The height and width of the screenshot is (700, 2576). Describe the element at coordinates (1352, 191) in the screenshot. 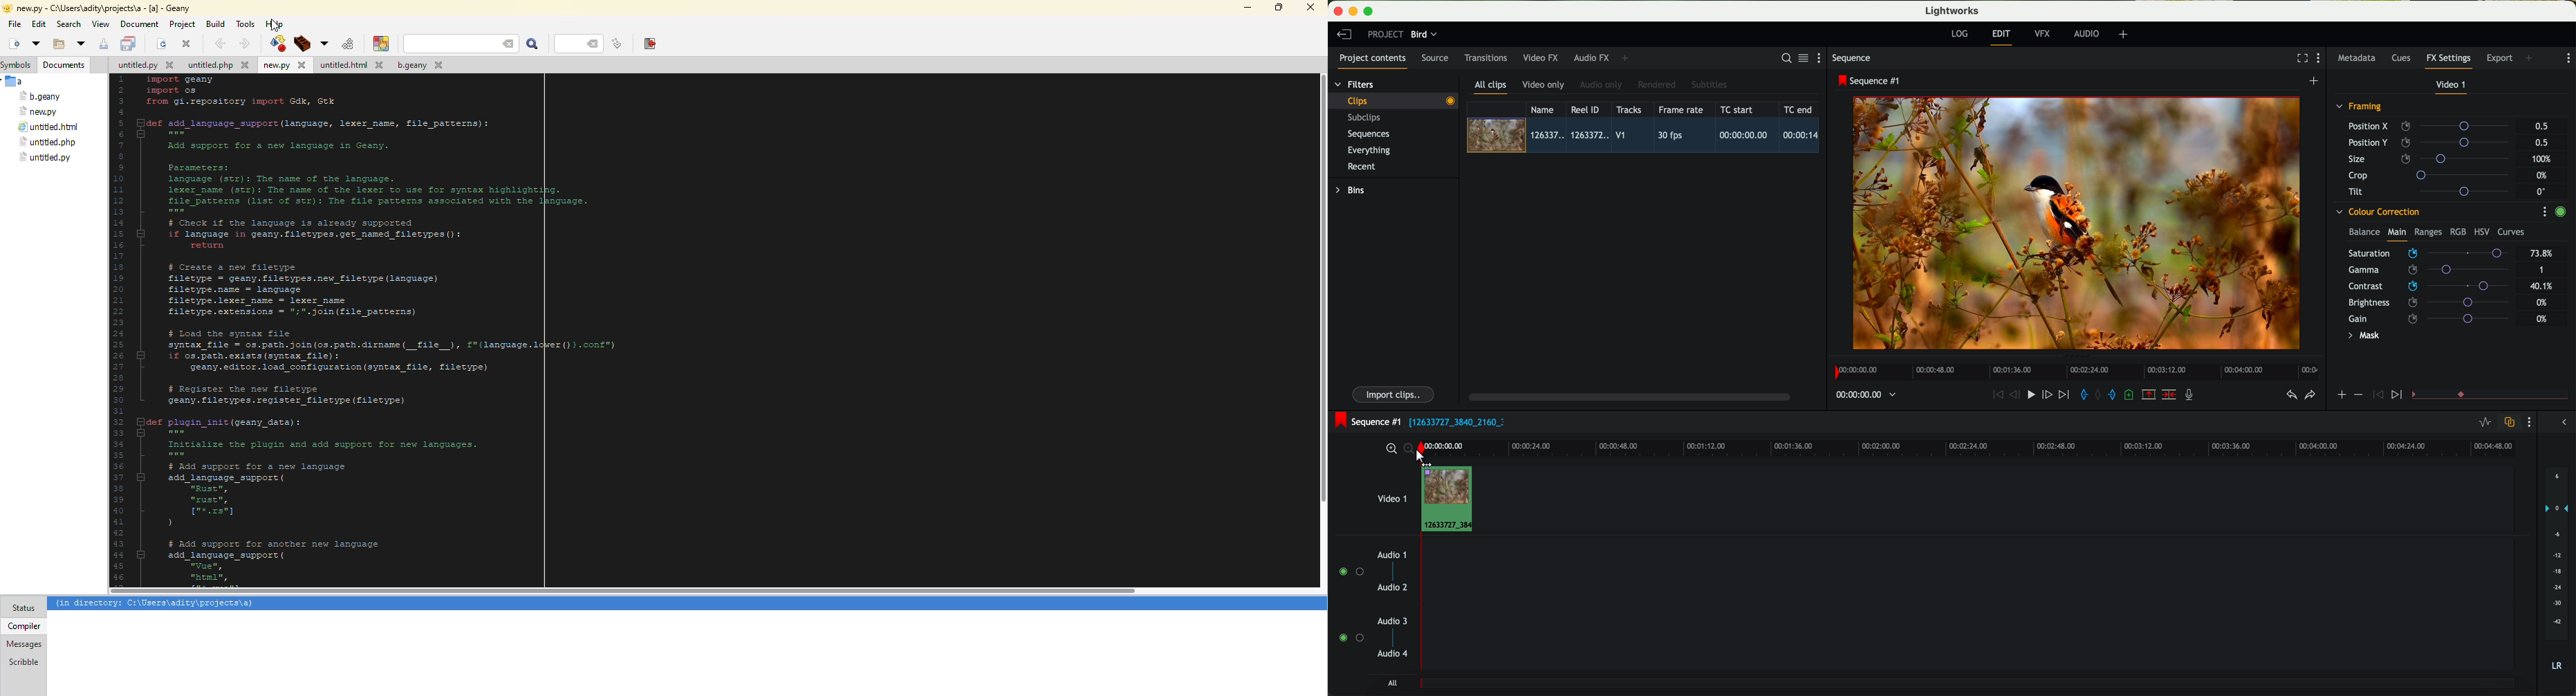

I see `bins` at that location.